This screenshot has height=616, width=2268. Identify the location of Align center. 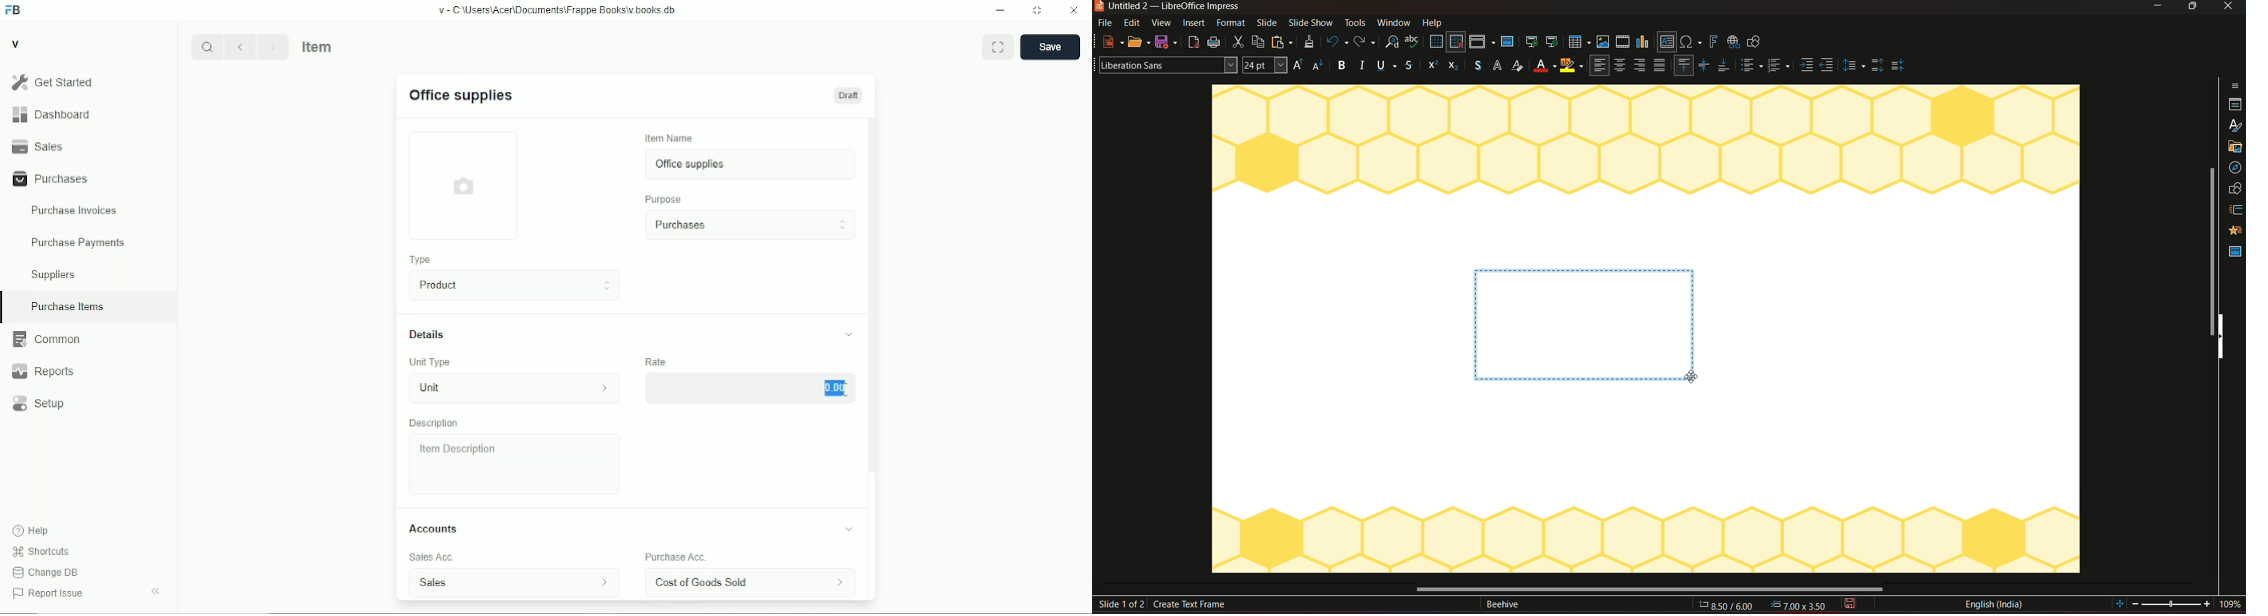
(1704, 64).